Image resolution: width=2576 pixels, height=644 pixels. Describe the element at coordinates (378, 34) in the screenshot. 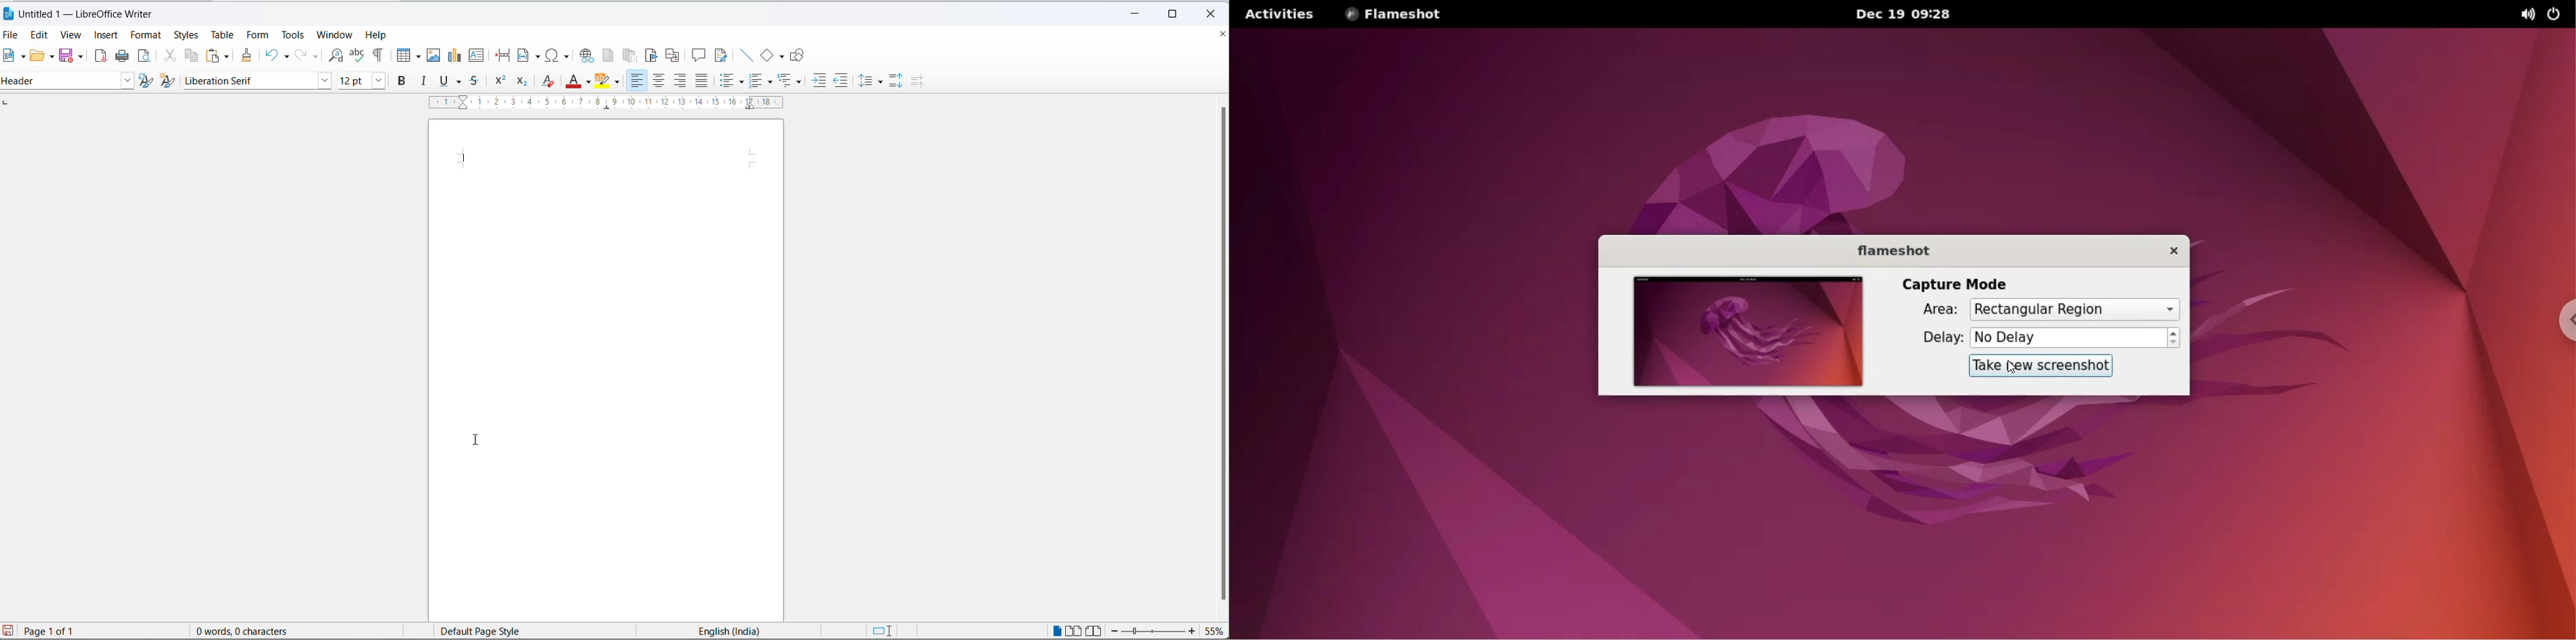

I see `help` at that location.